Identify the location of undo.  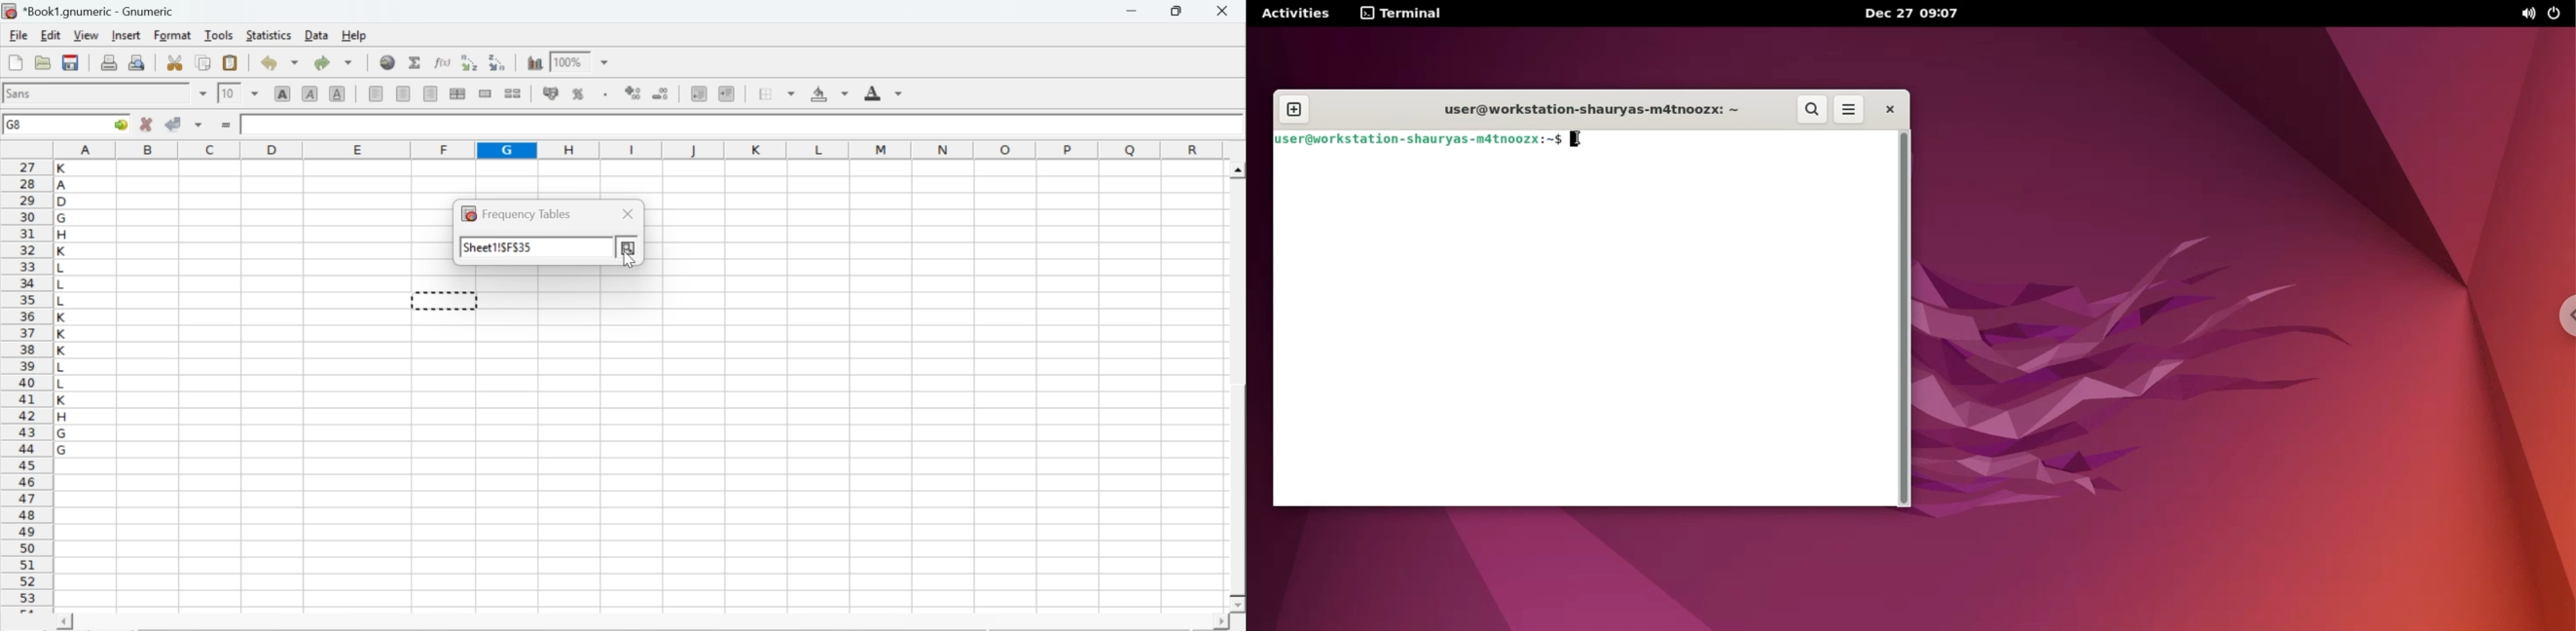
(278, 63).